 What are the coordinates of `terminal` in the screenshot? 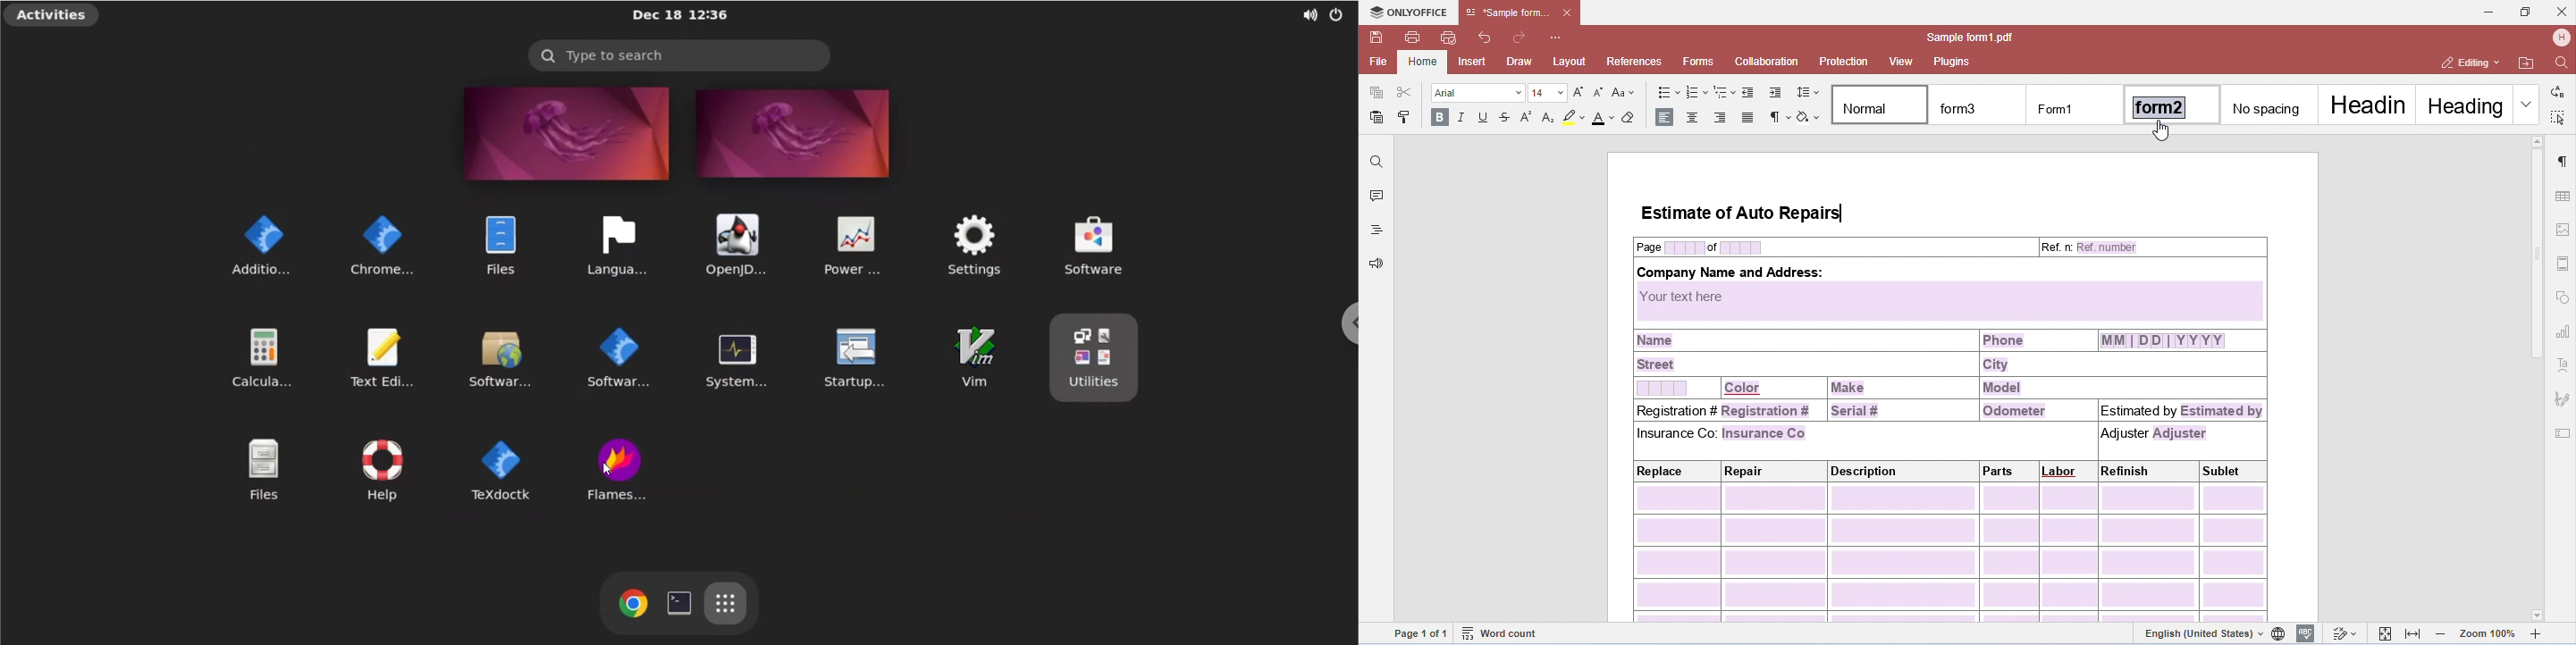 It's located at (678, 603).